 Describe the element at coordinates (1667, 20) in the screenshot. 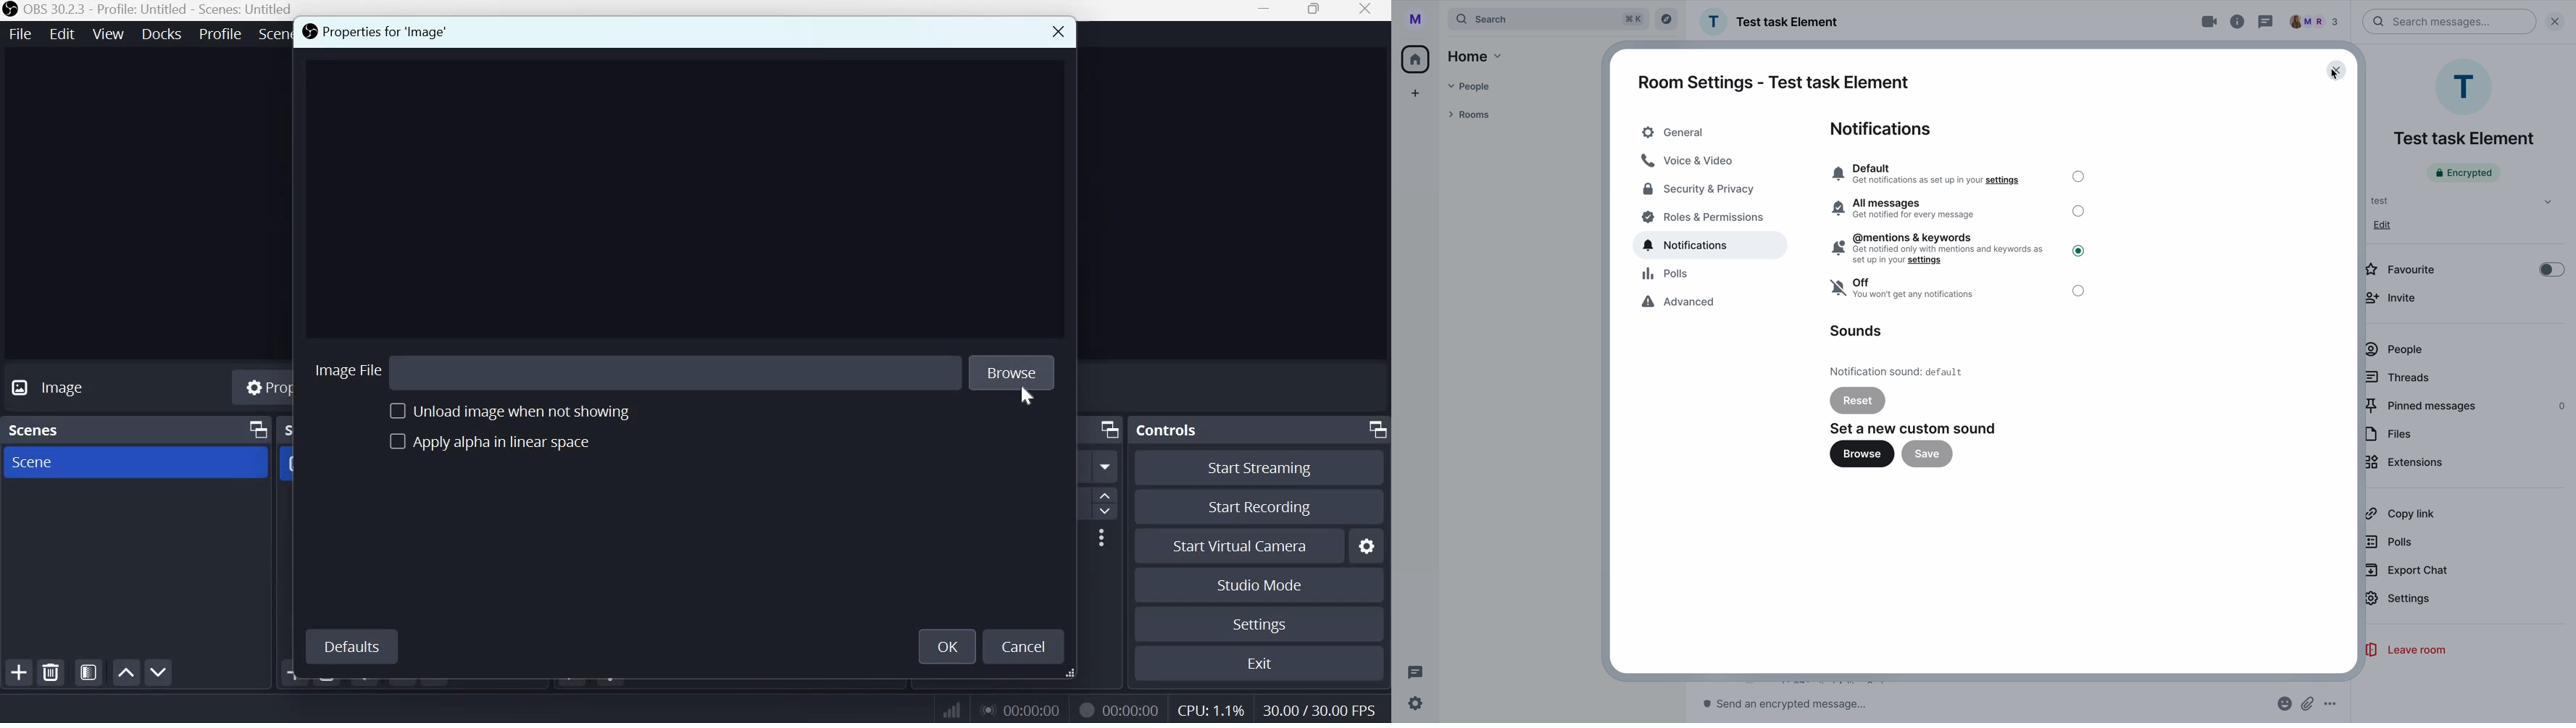

I see `explore` at that location.